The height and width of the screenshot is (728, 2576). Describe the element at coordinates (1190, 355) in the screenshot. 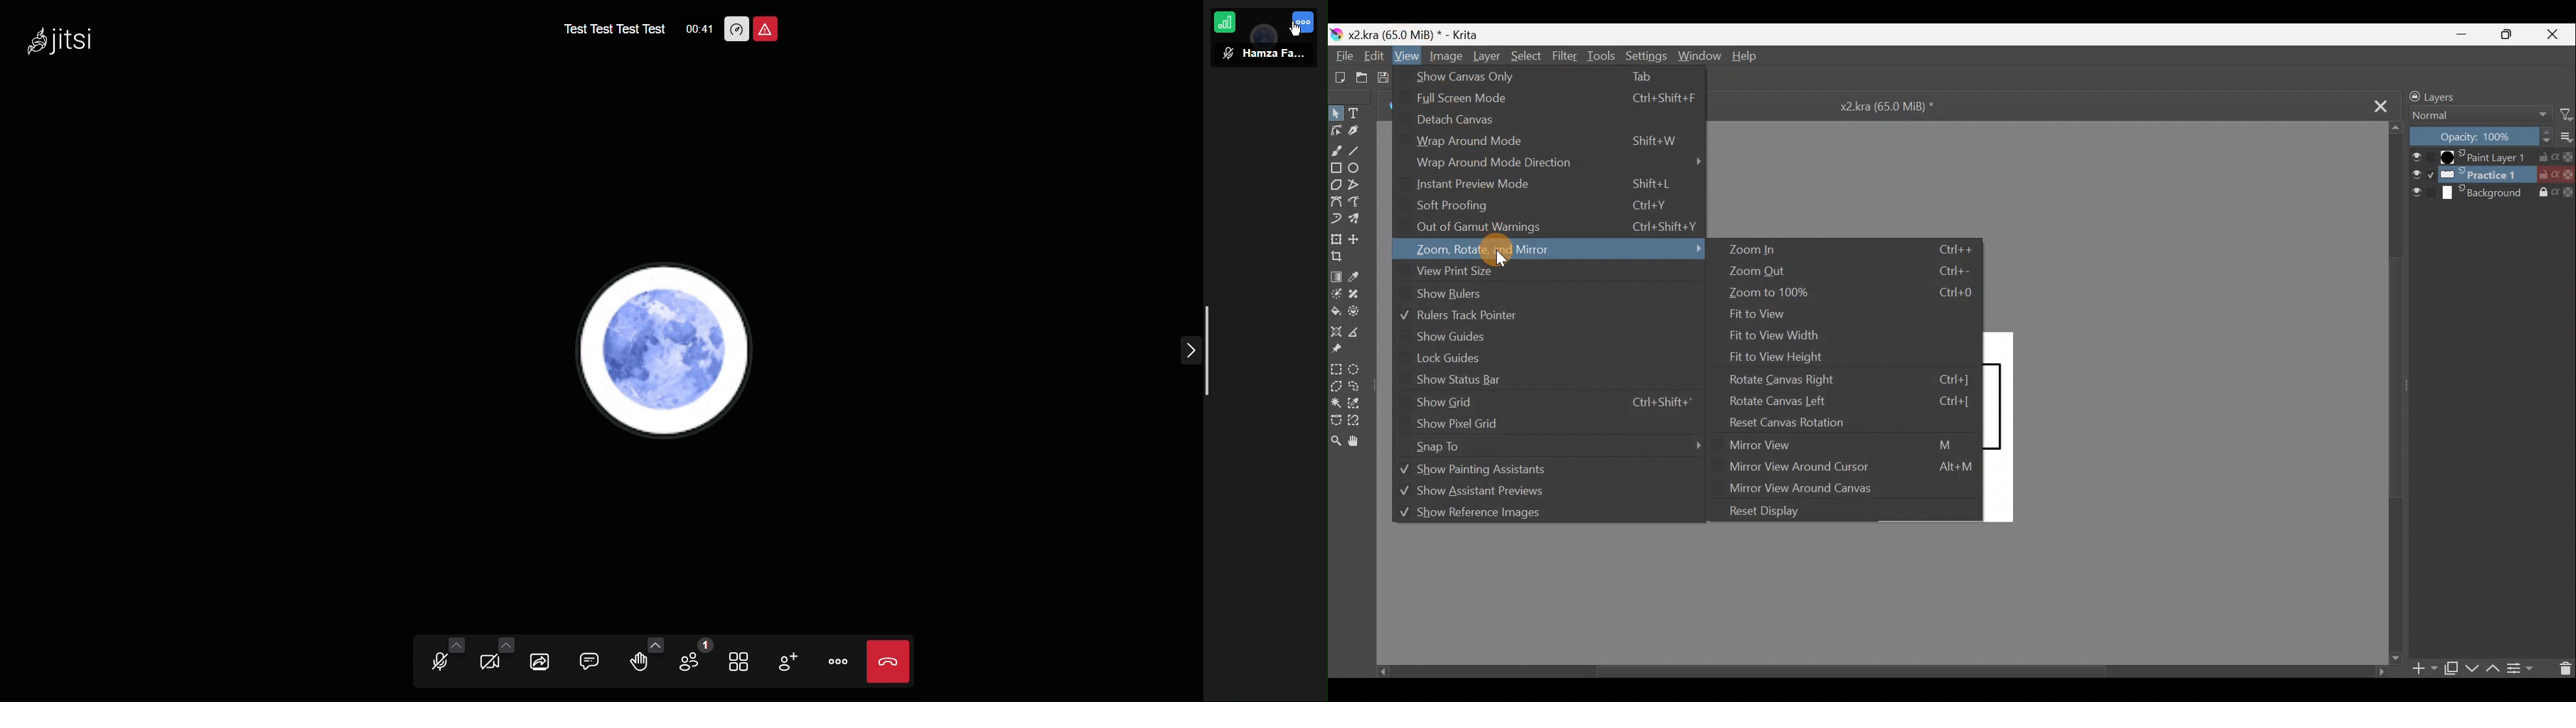

I see `Collapse` at that location.